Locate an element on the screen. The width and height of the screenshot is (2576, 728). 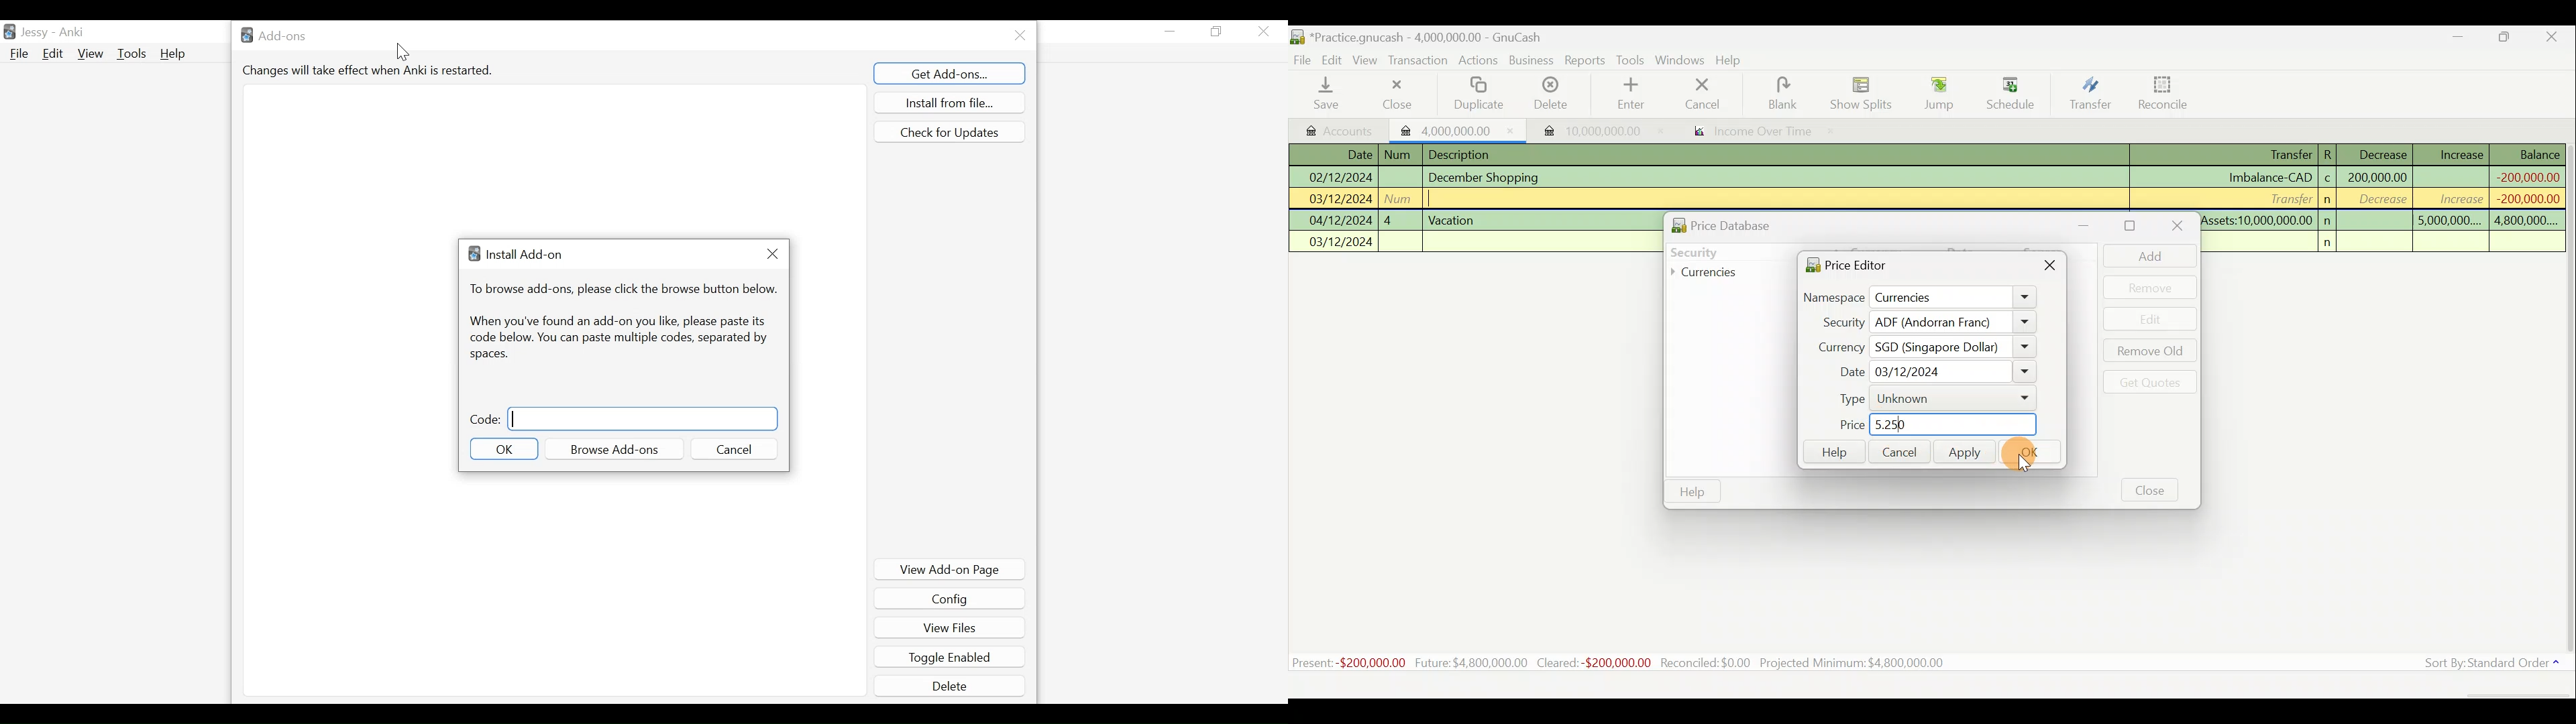
View is located at coordinates (91, 53).